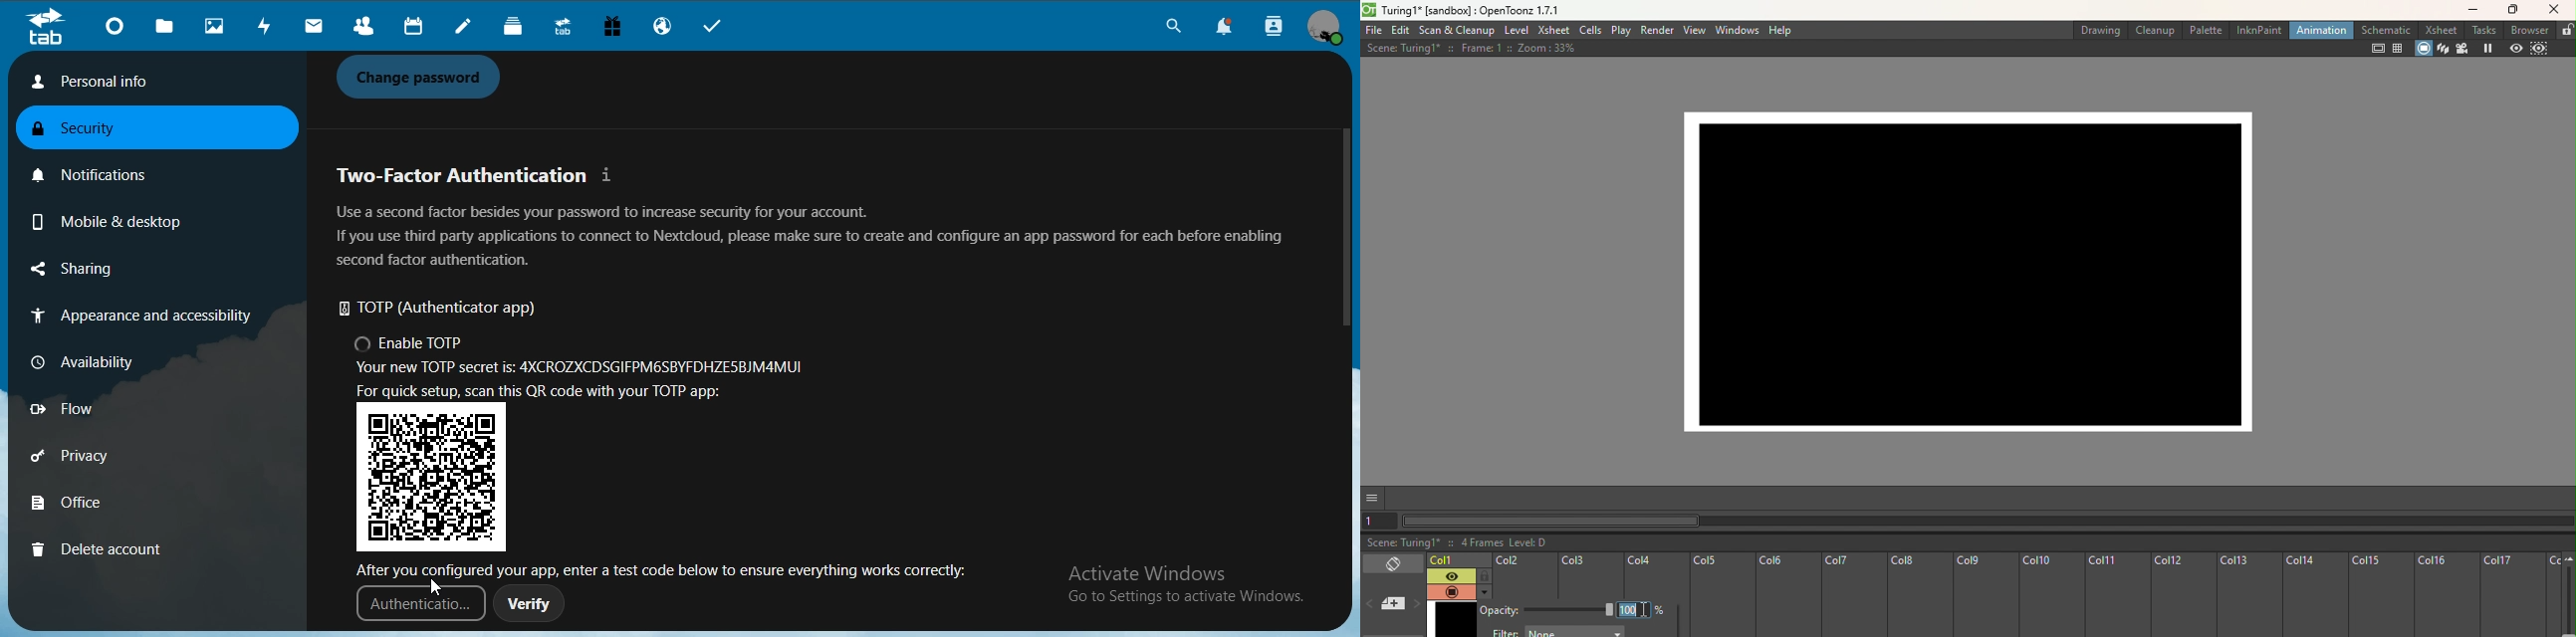 Image resolution: width=2576 pixels, height=644 pixels. Describe the element at coordinates (2248, 596) in the screenshot. I see `Col13` at that location.